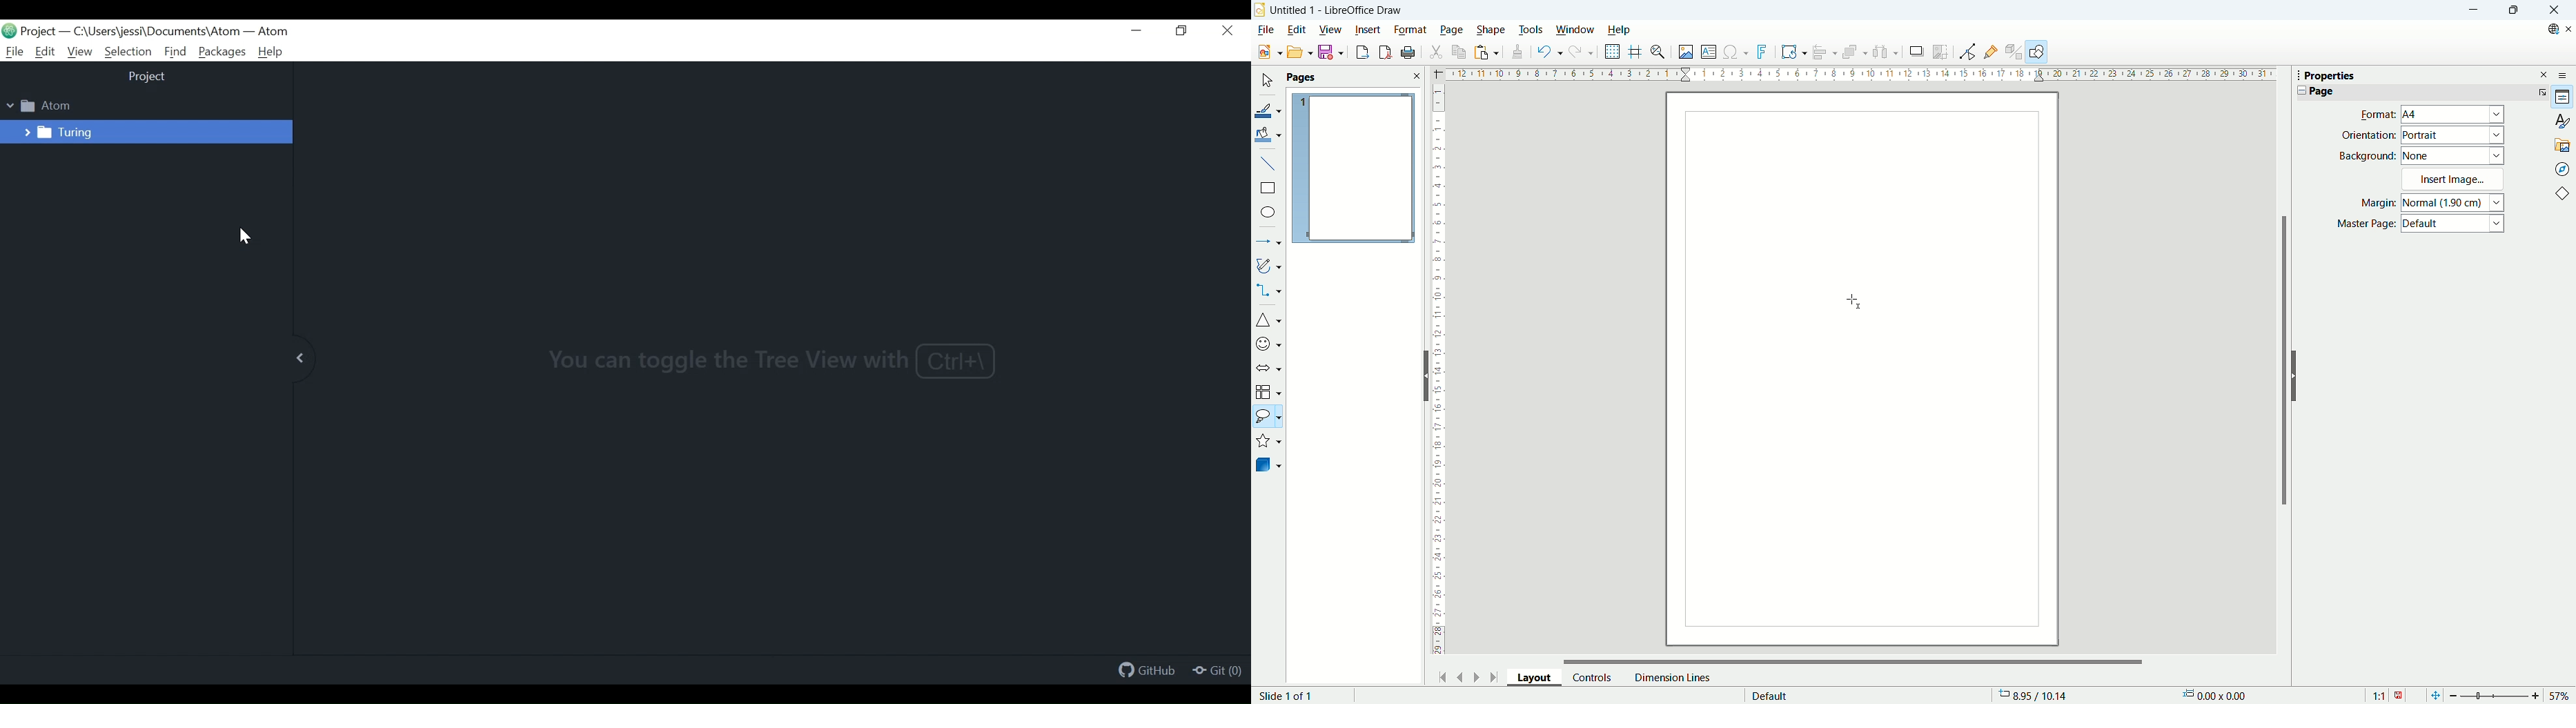  What do you see at coordinates (1353, 169) in the screenshot?
I see `page` at bounding box center [1353, 169].